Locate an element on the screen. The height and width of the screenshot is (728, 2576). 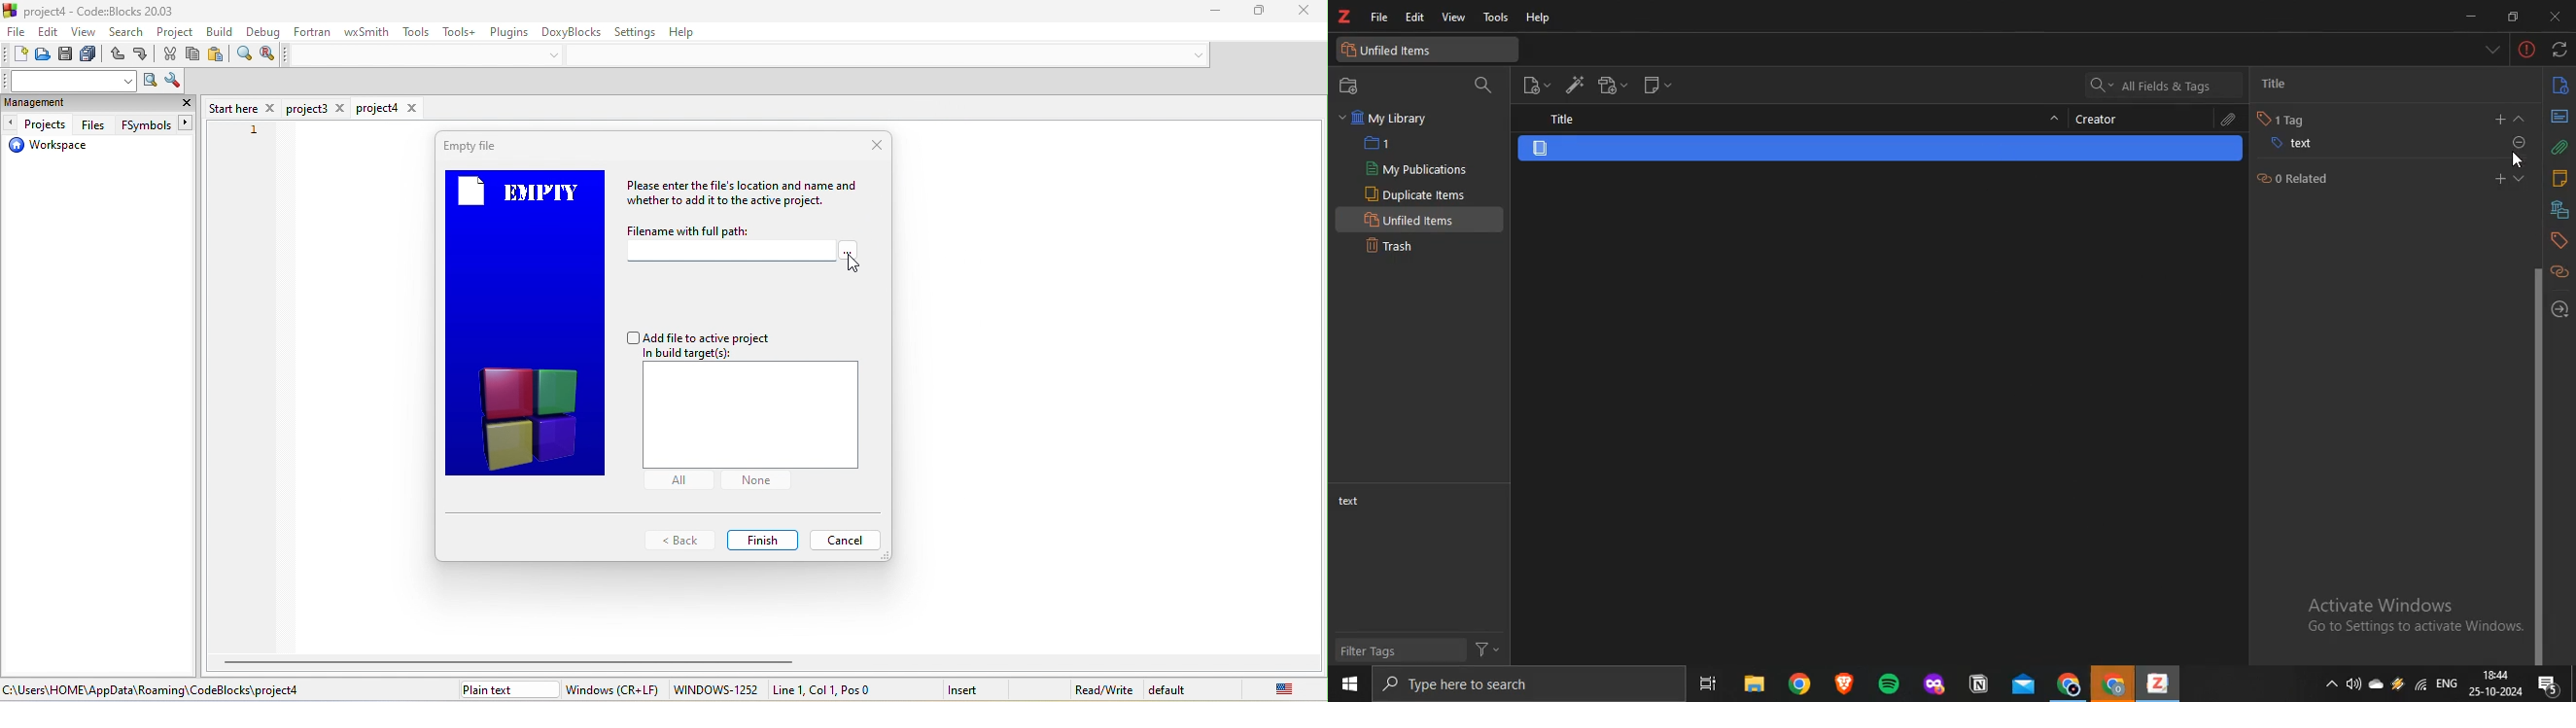
show option window is located at coordinates (172, 82).